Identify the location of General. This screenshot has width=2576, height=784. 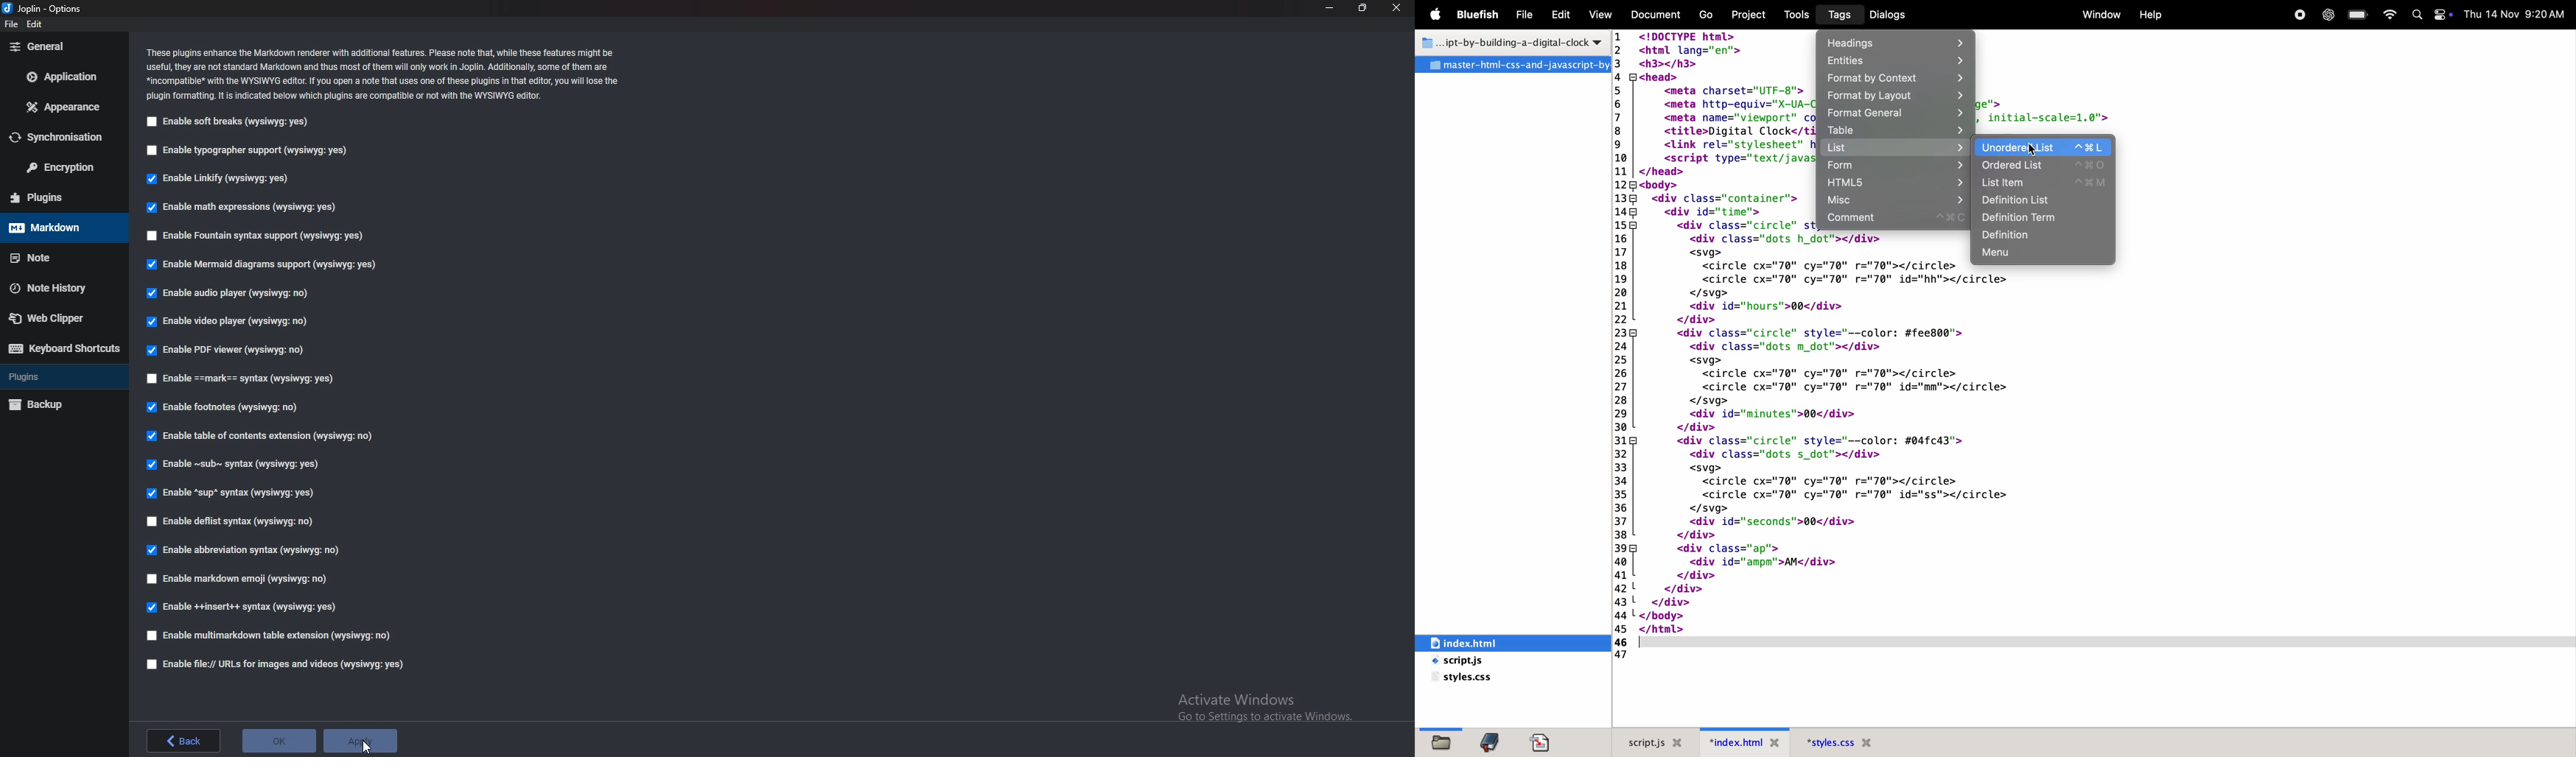
(58, 46).